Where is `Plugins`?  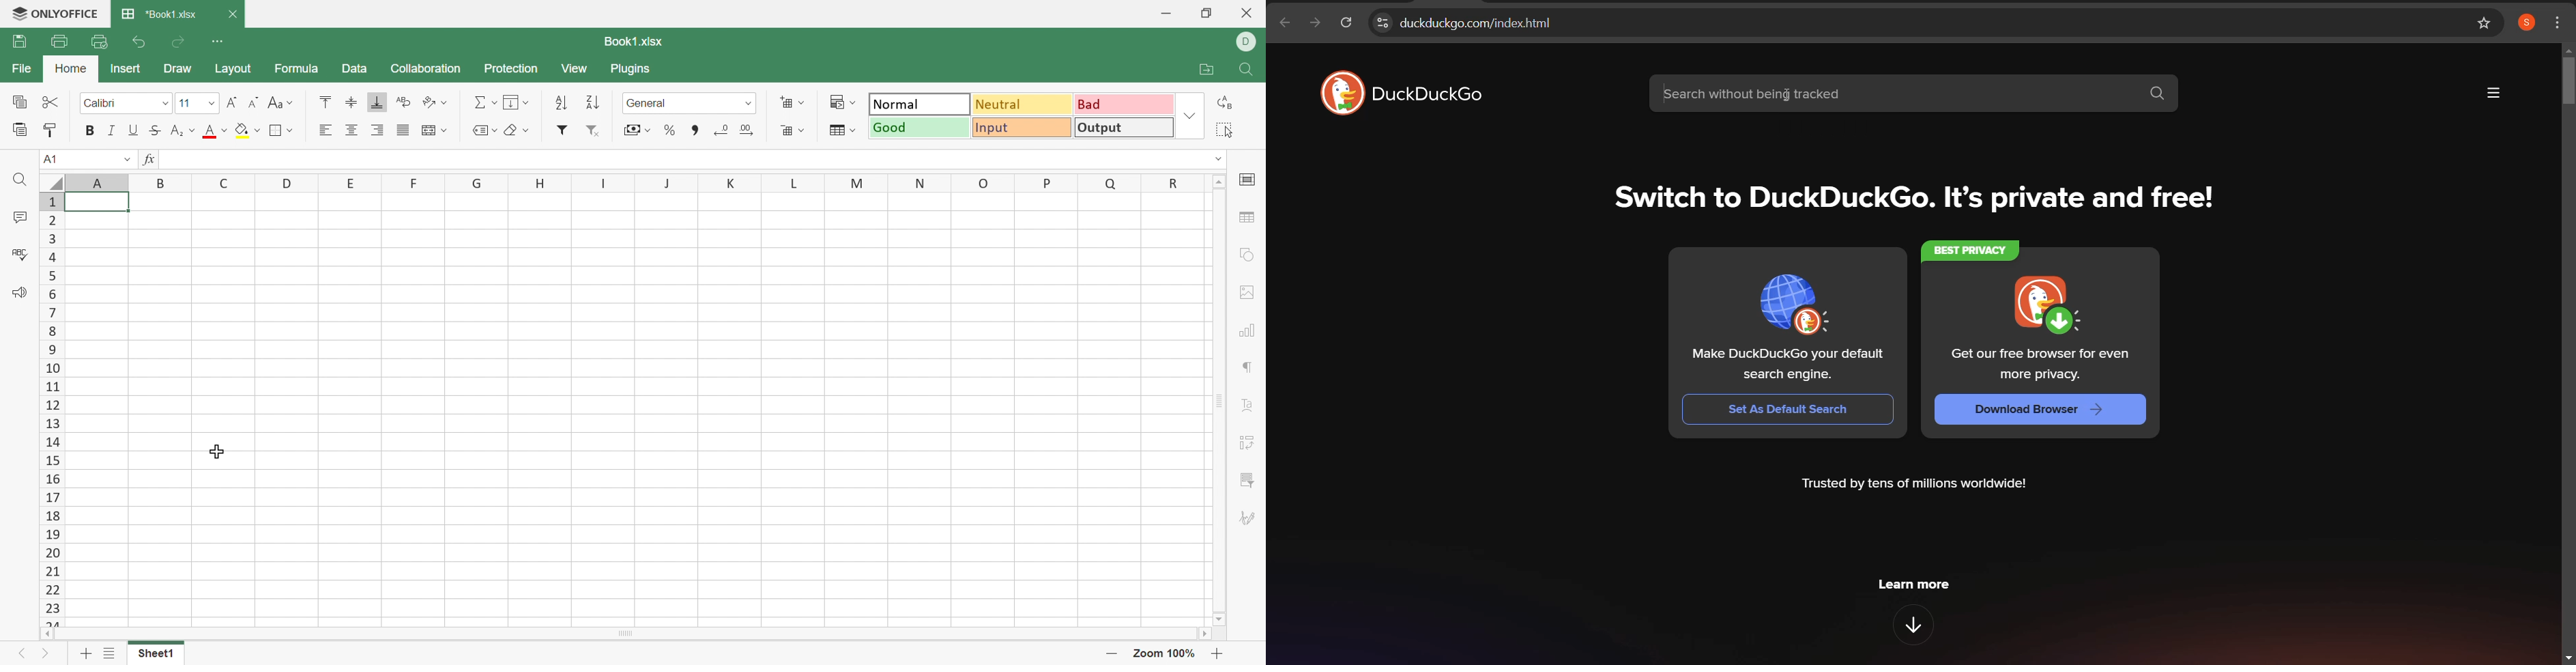 Plugins is located at coordinates (631, 70).